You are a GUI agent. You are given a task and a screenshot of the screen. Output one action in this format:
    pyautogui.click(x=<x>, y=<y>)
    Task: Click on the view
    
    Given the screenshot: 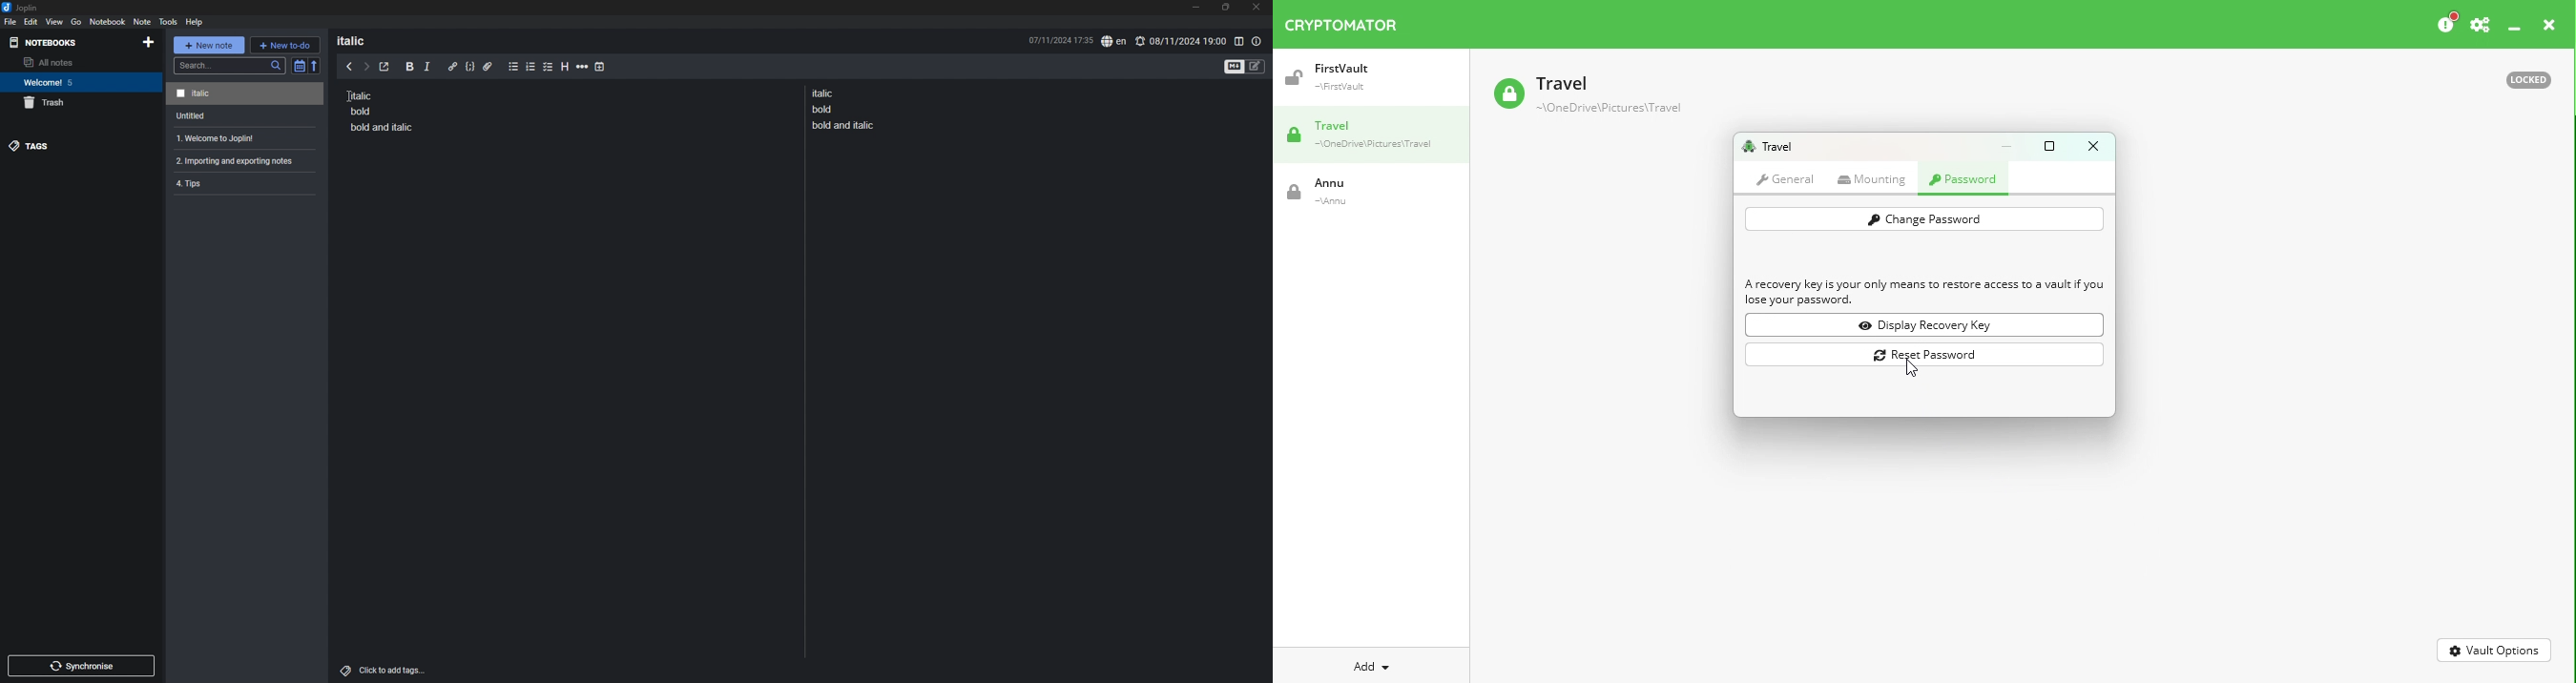 What is the action you would take?
    pyautogui.click(x=55, y=21)
    